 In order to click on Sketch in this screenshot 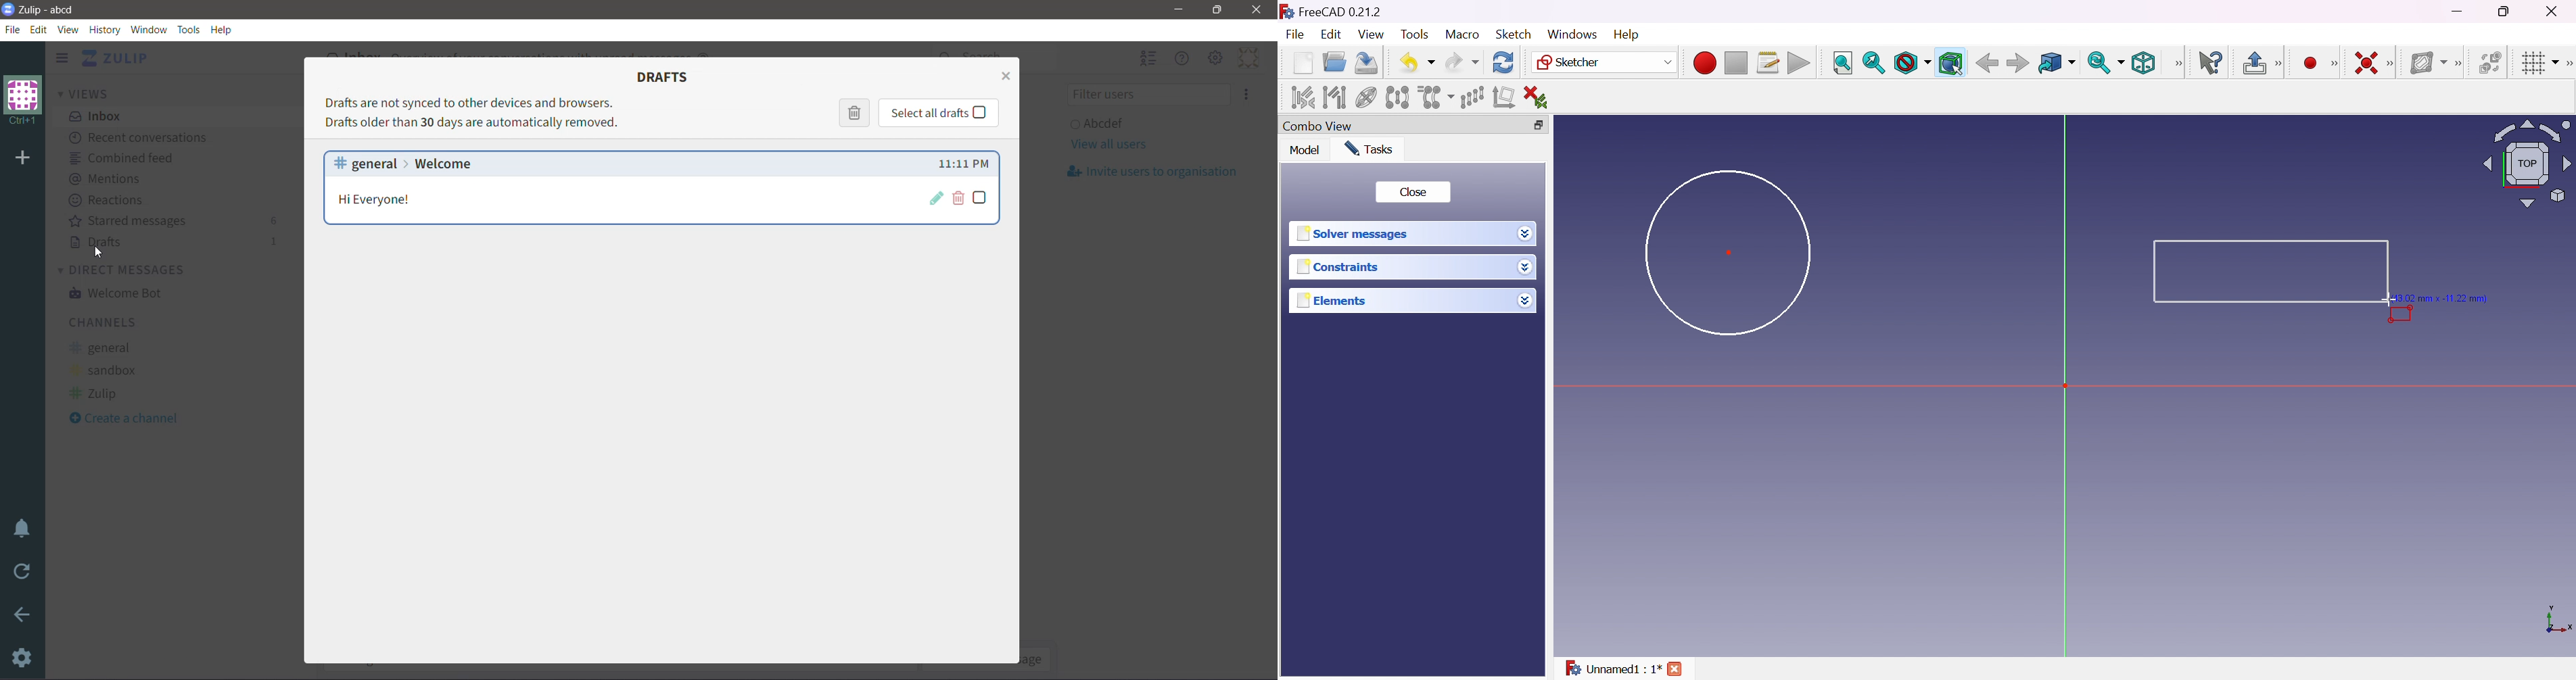, I will do `click(1513, 34)`.